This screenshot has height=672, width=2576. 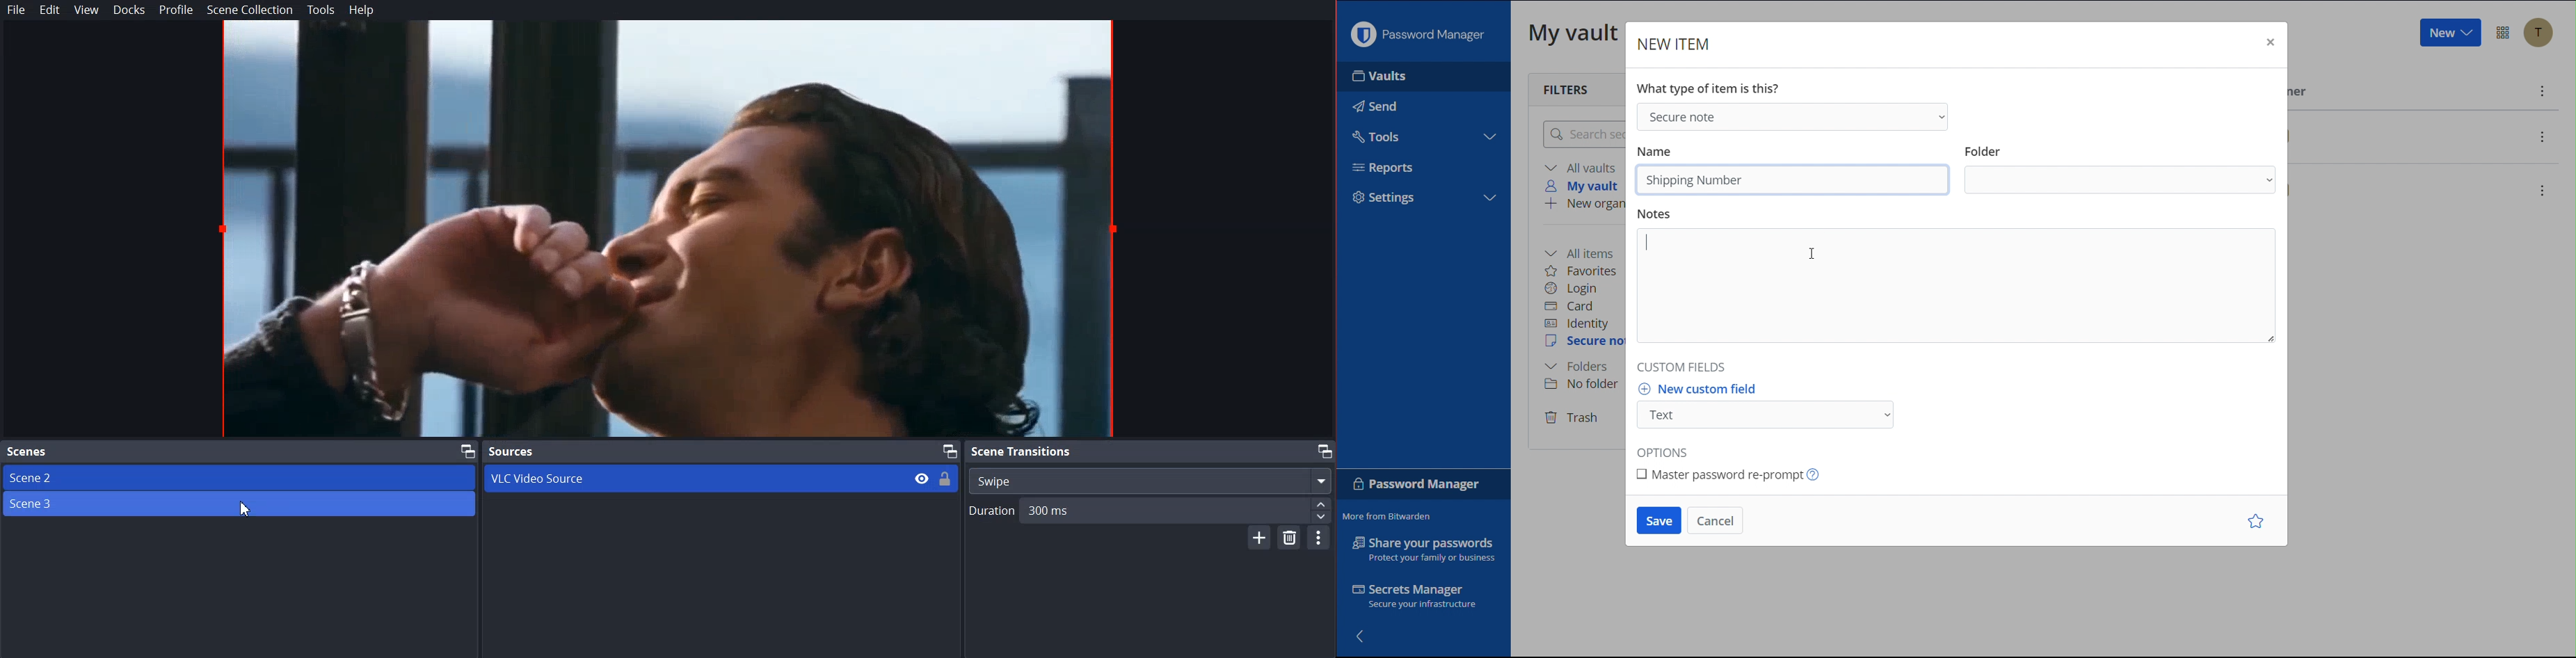 What do you see at coordinates (239, 451) in the screenshot?
I see `Scene` at bounding box center [239, 451].